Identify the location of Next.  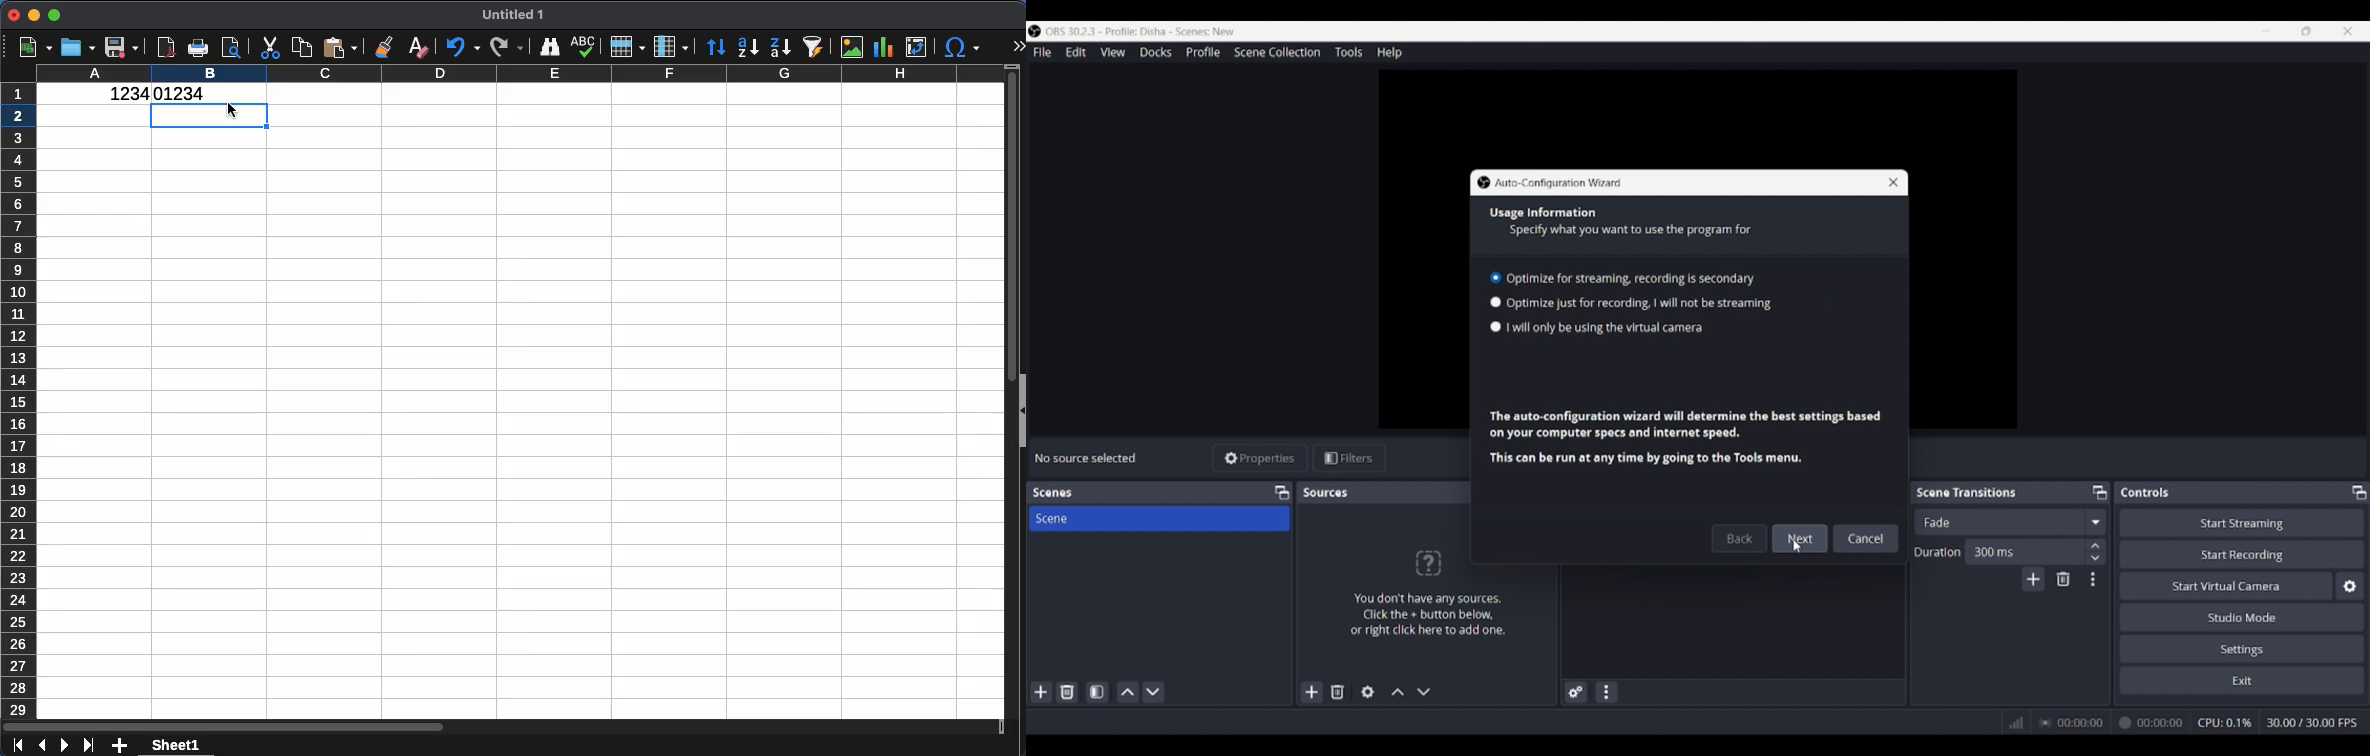
(1800, 538).